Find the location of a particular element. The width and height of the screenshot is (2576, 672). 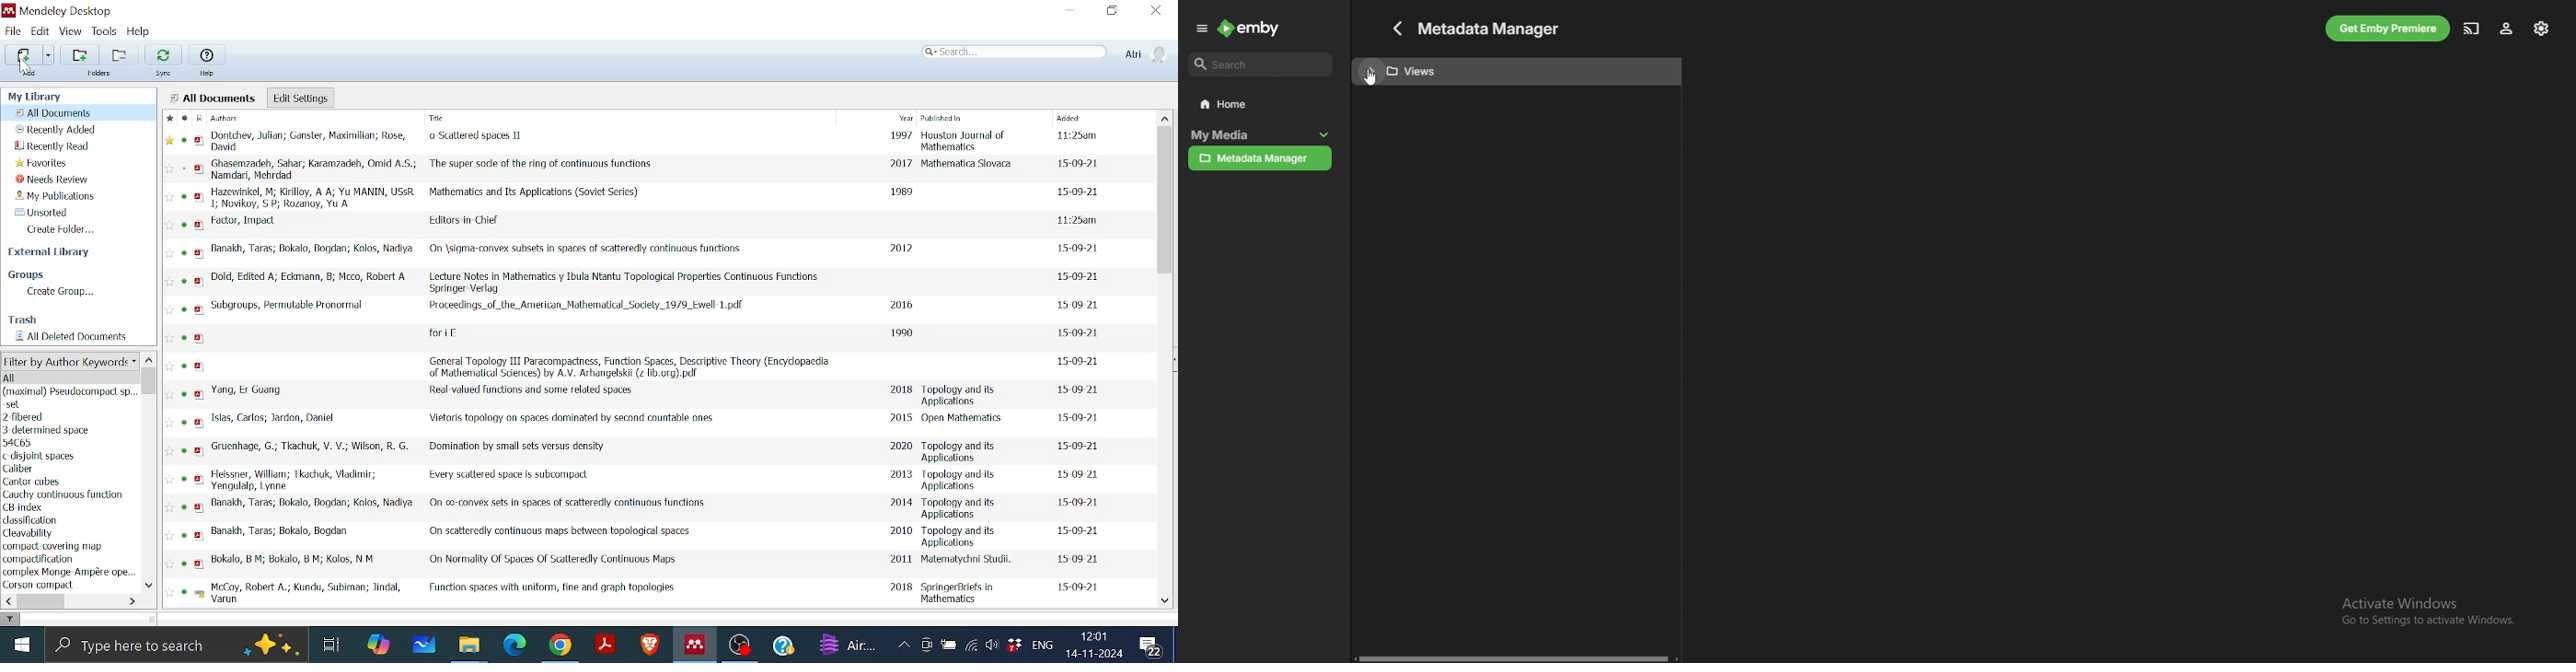

Title is located at coordinates (533, 192).